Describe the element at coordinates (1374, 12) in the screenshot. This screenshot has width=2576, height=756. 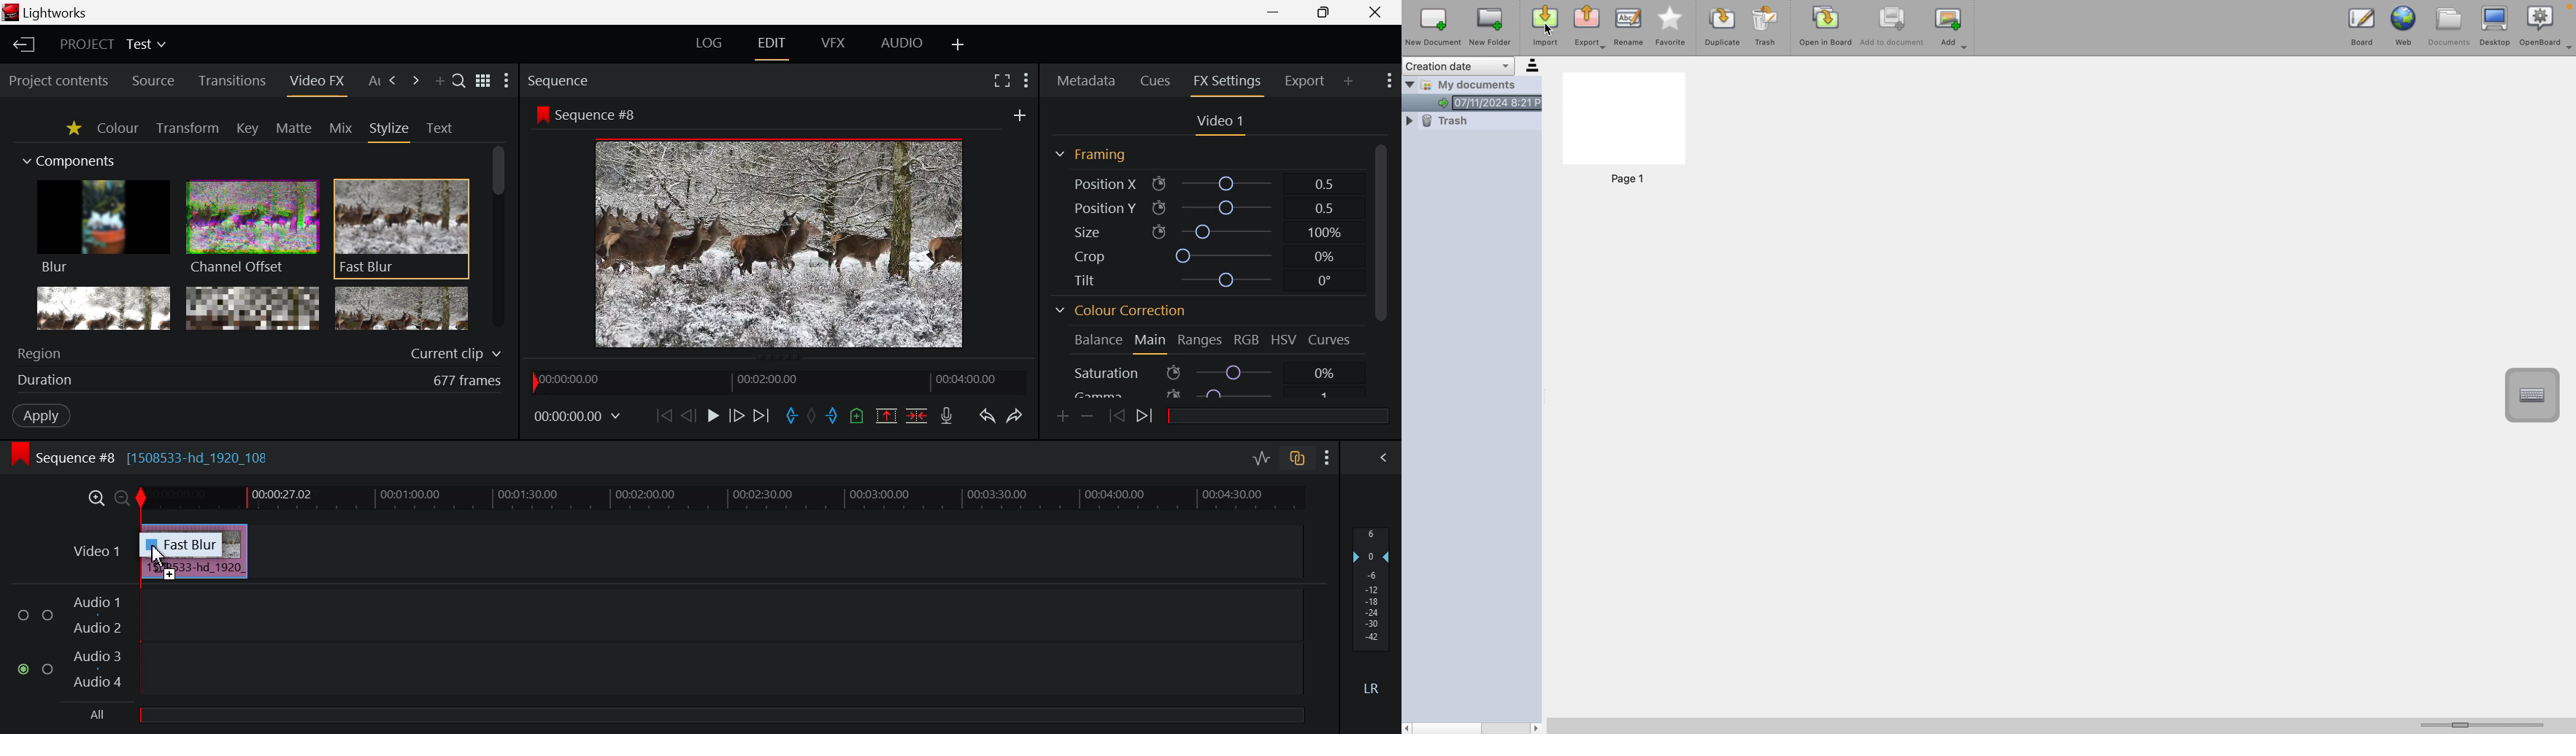
I see `Close` at that location.